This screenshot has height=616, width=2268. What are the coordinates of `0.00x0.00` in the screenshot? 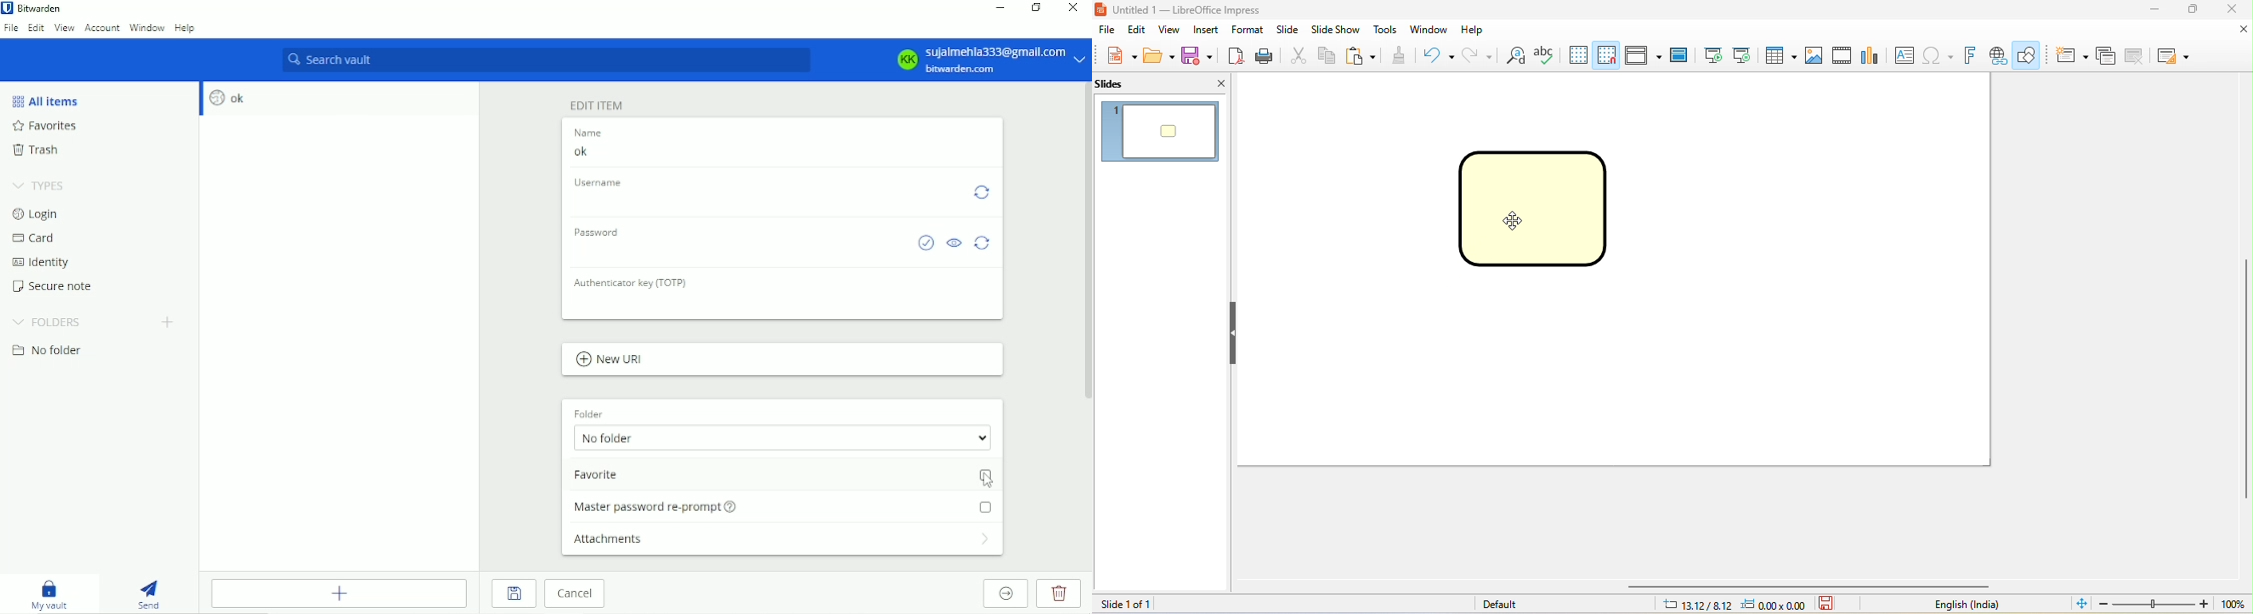 It's located at (1773, 604).